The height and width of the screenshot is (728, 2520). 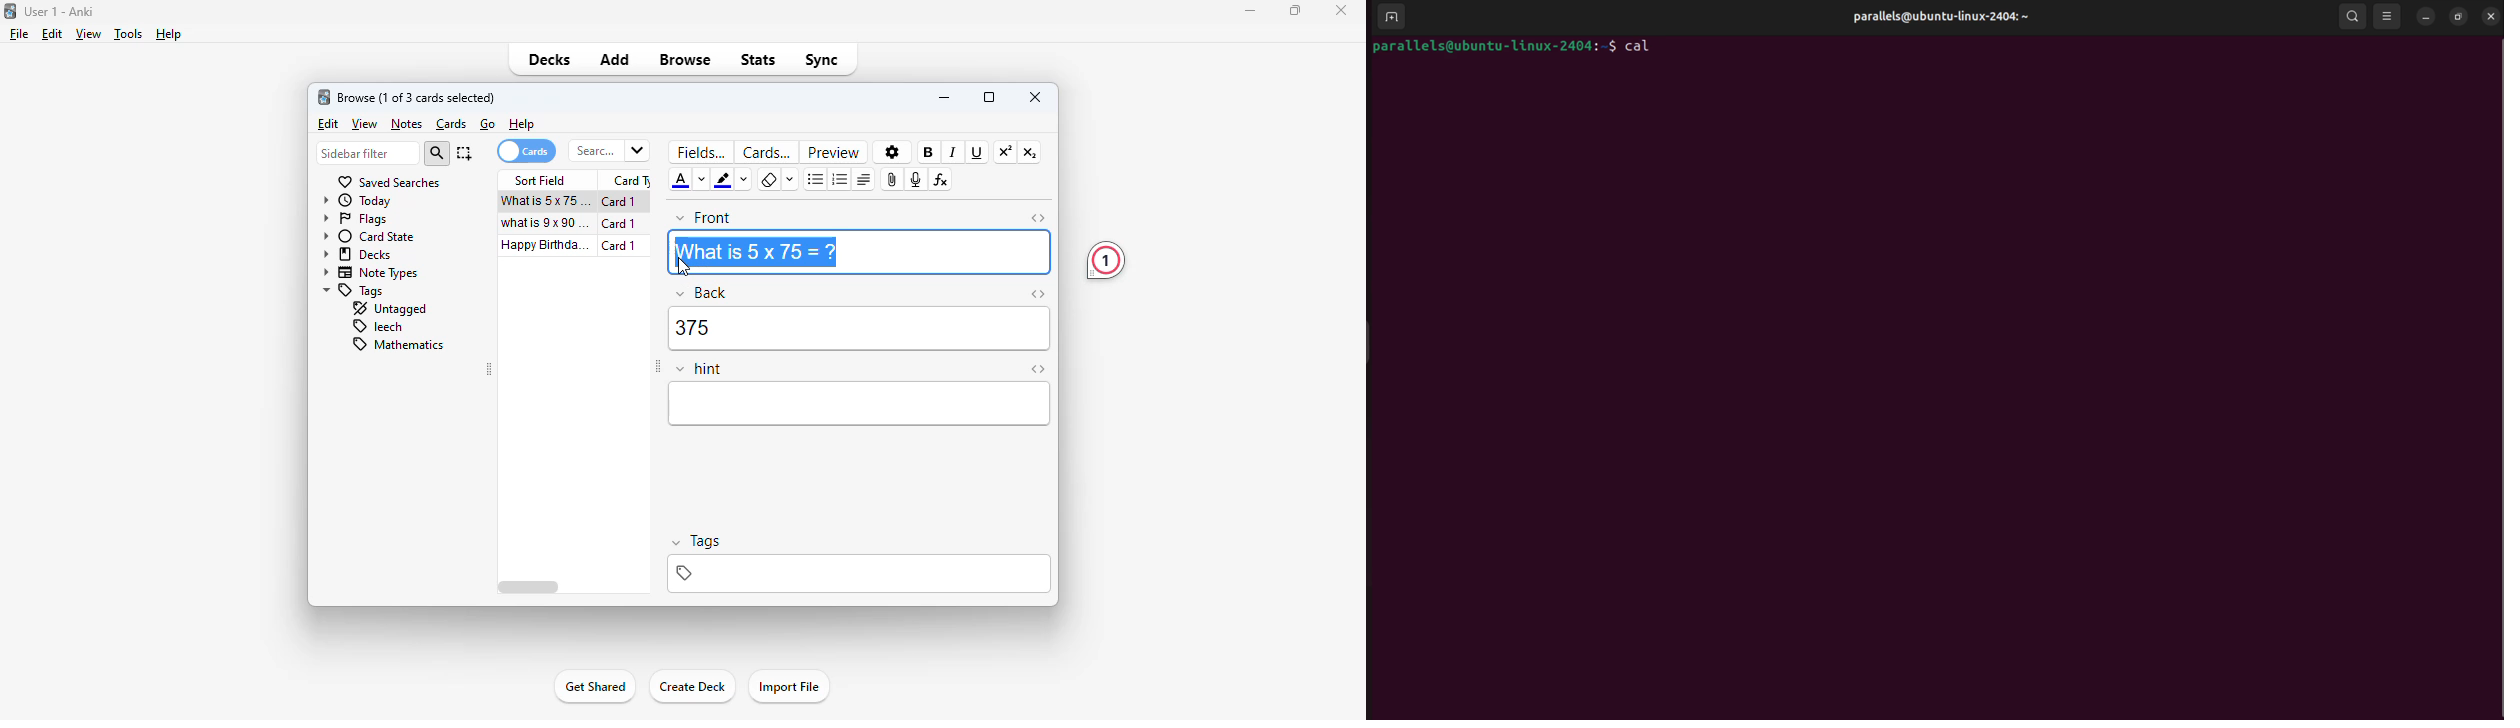 What do you see at coordinates (929, 152) in the screenshot?
I see `bold` at bounding box center [929, 152].